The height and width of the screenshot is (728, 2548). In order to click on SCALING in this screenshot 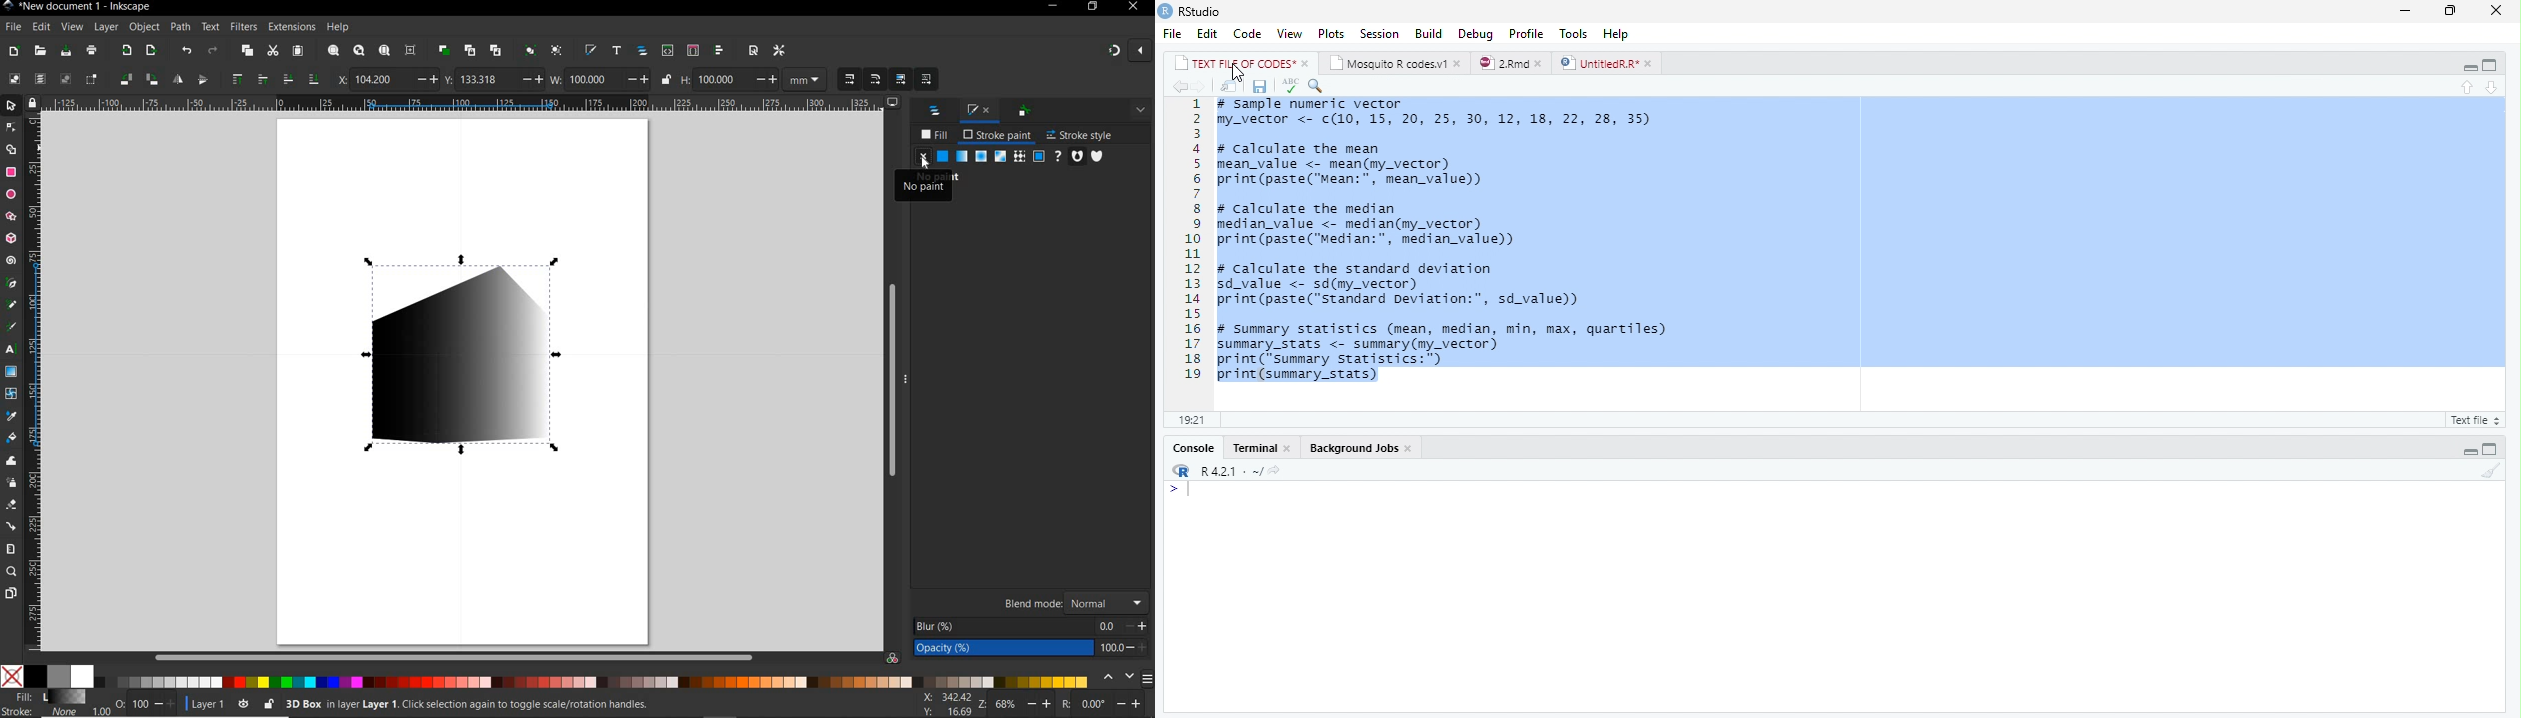, I will do `click(876, 79)`.